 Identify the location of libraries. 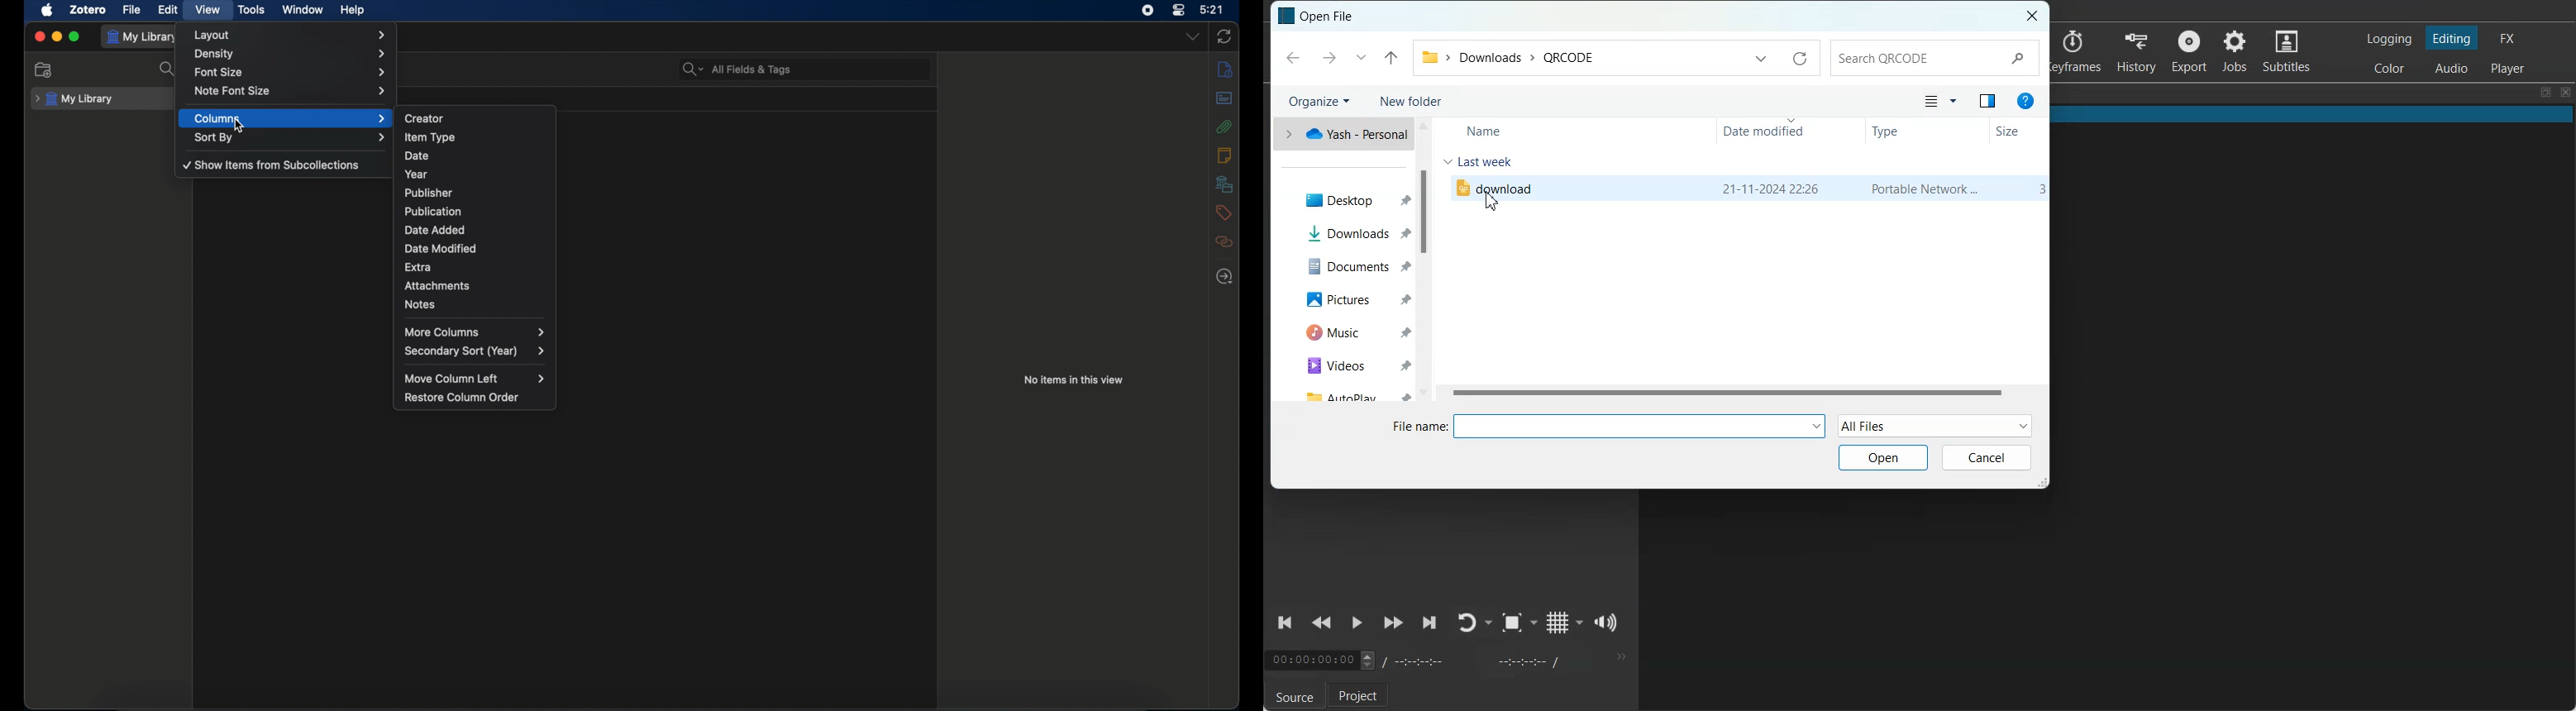
(1225, 184).